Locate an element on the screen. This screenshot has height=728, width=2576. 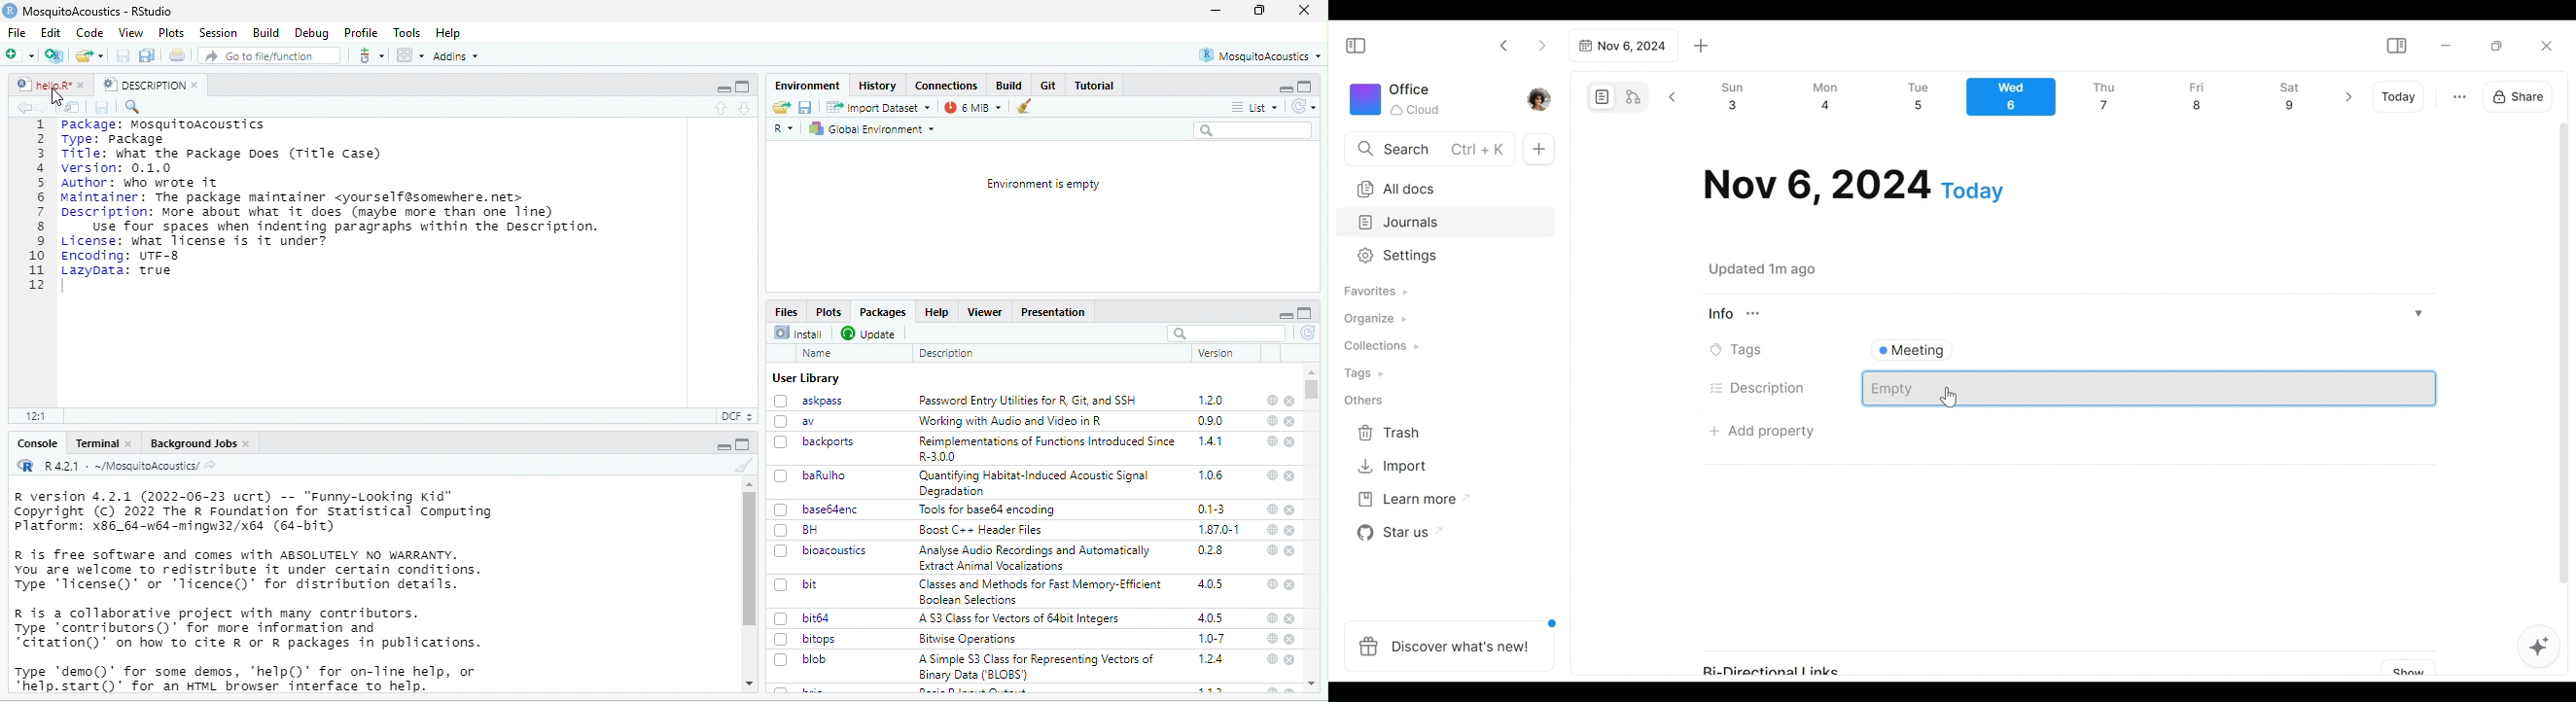
Connections is located at coordinates (946, 86).